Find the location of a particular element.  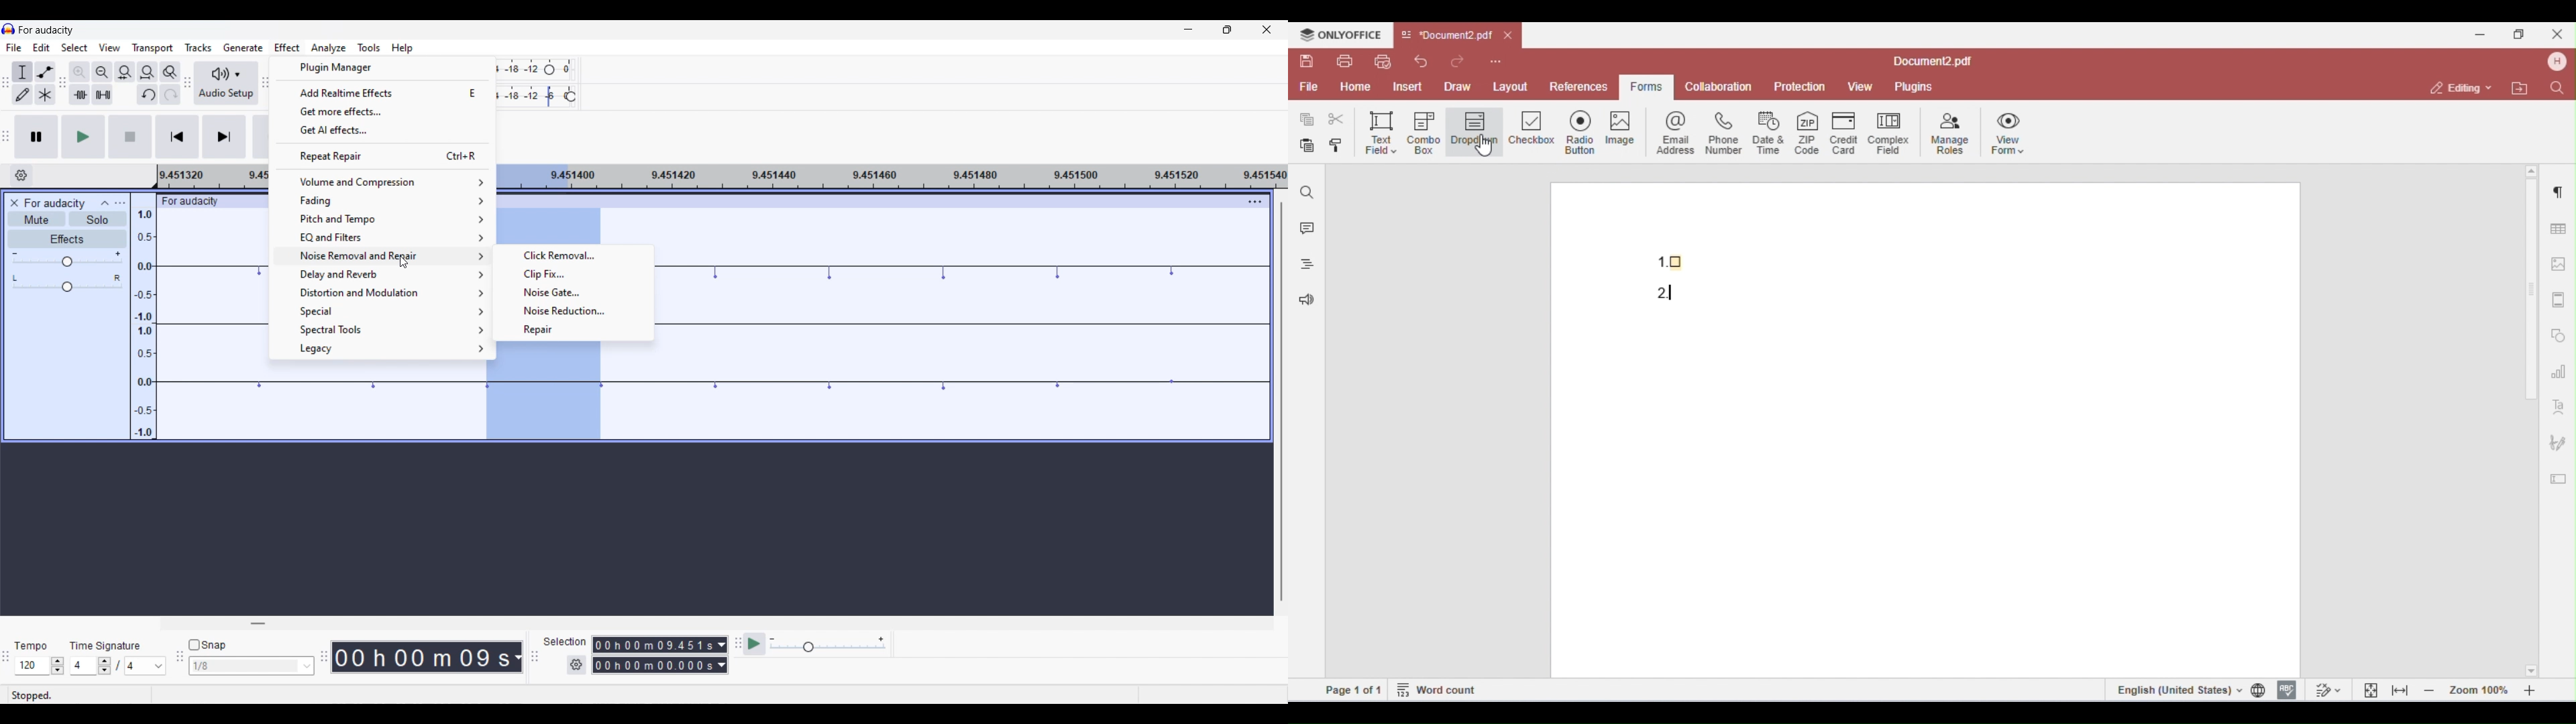

Add realtime effects is located at coordinates (384, 92).